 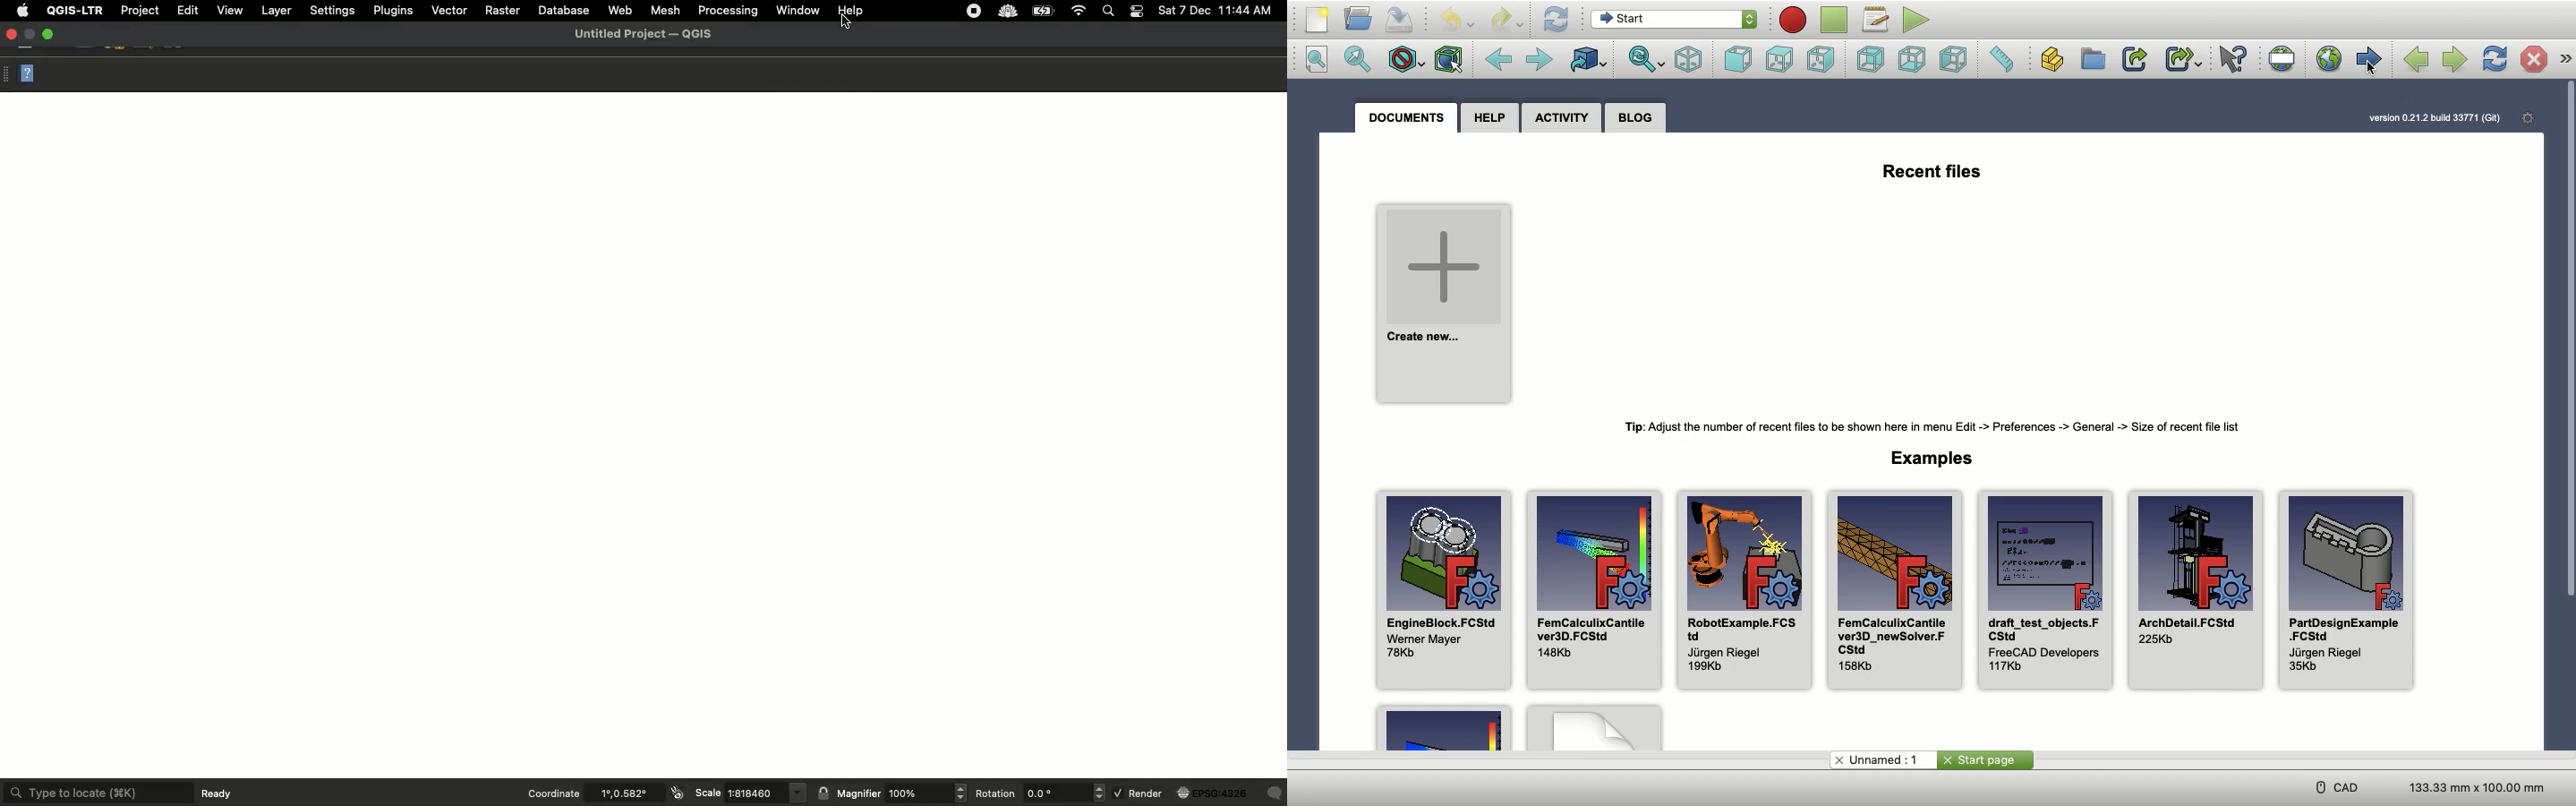 What do you see at coordinates (1442, 728) in the screenshot?
I see `Example` at bounding box center [1442, 728].